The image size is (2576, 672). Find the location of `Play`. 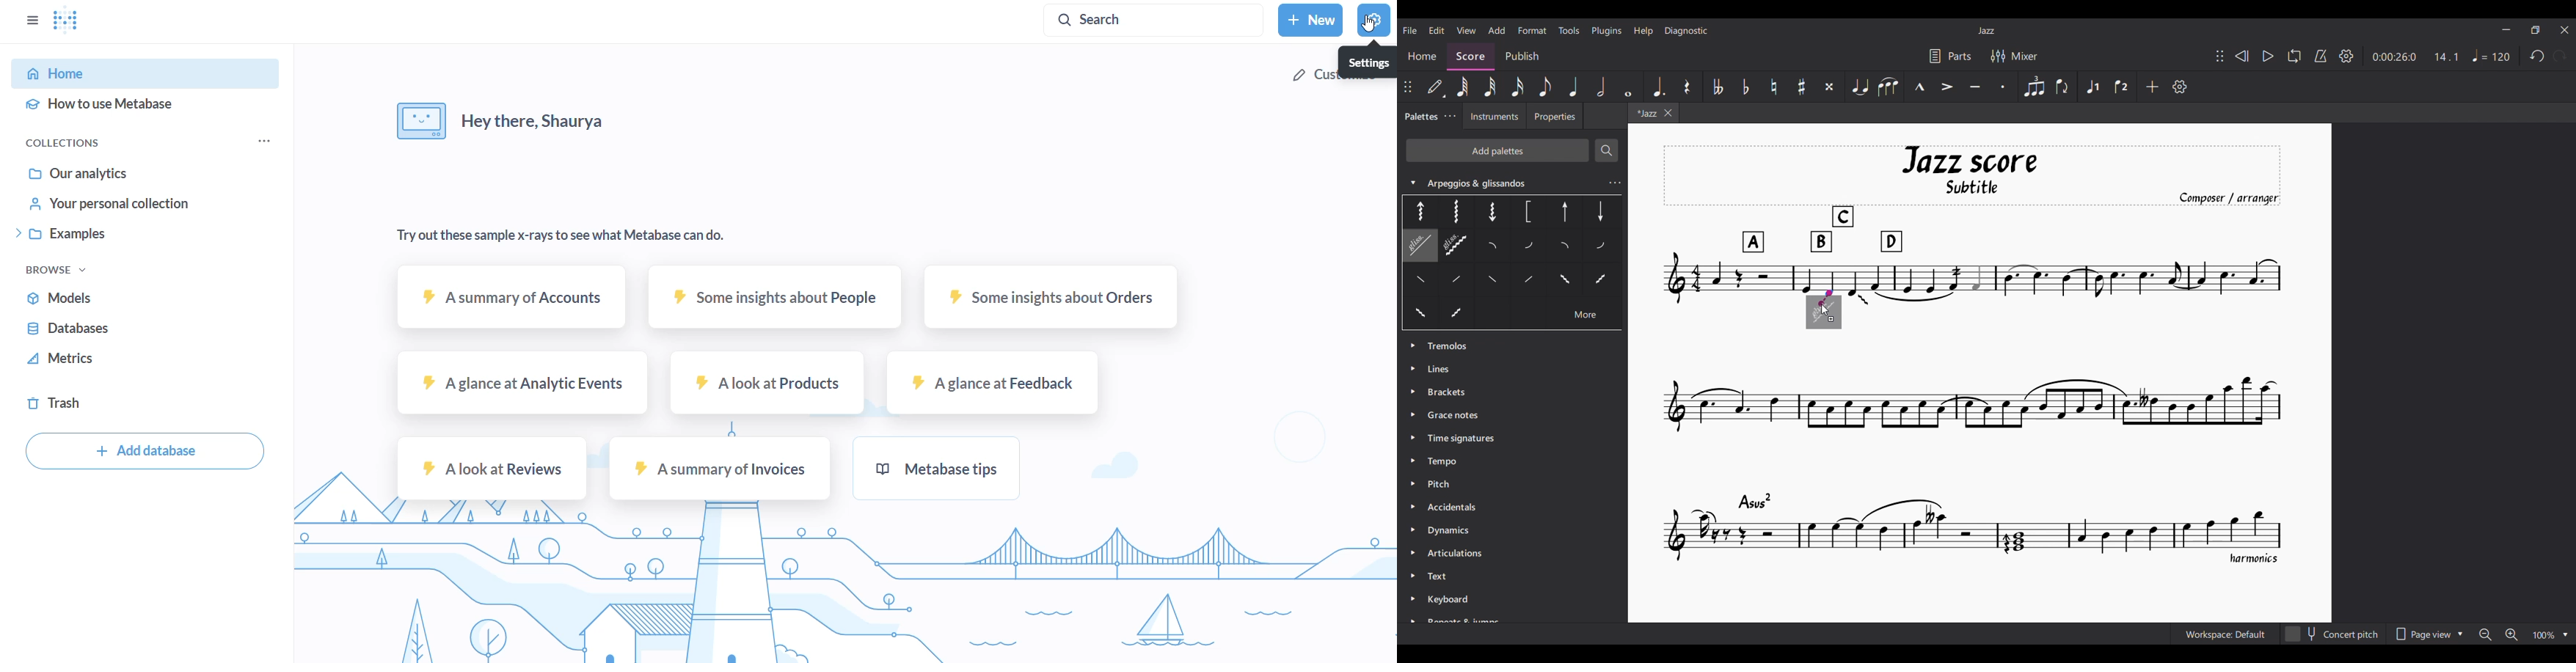

Play is located at coordinates (2268, 56).